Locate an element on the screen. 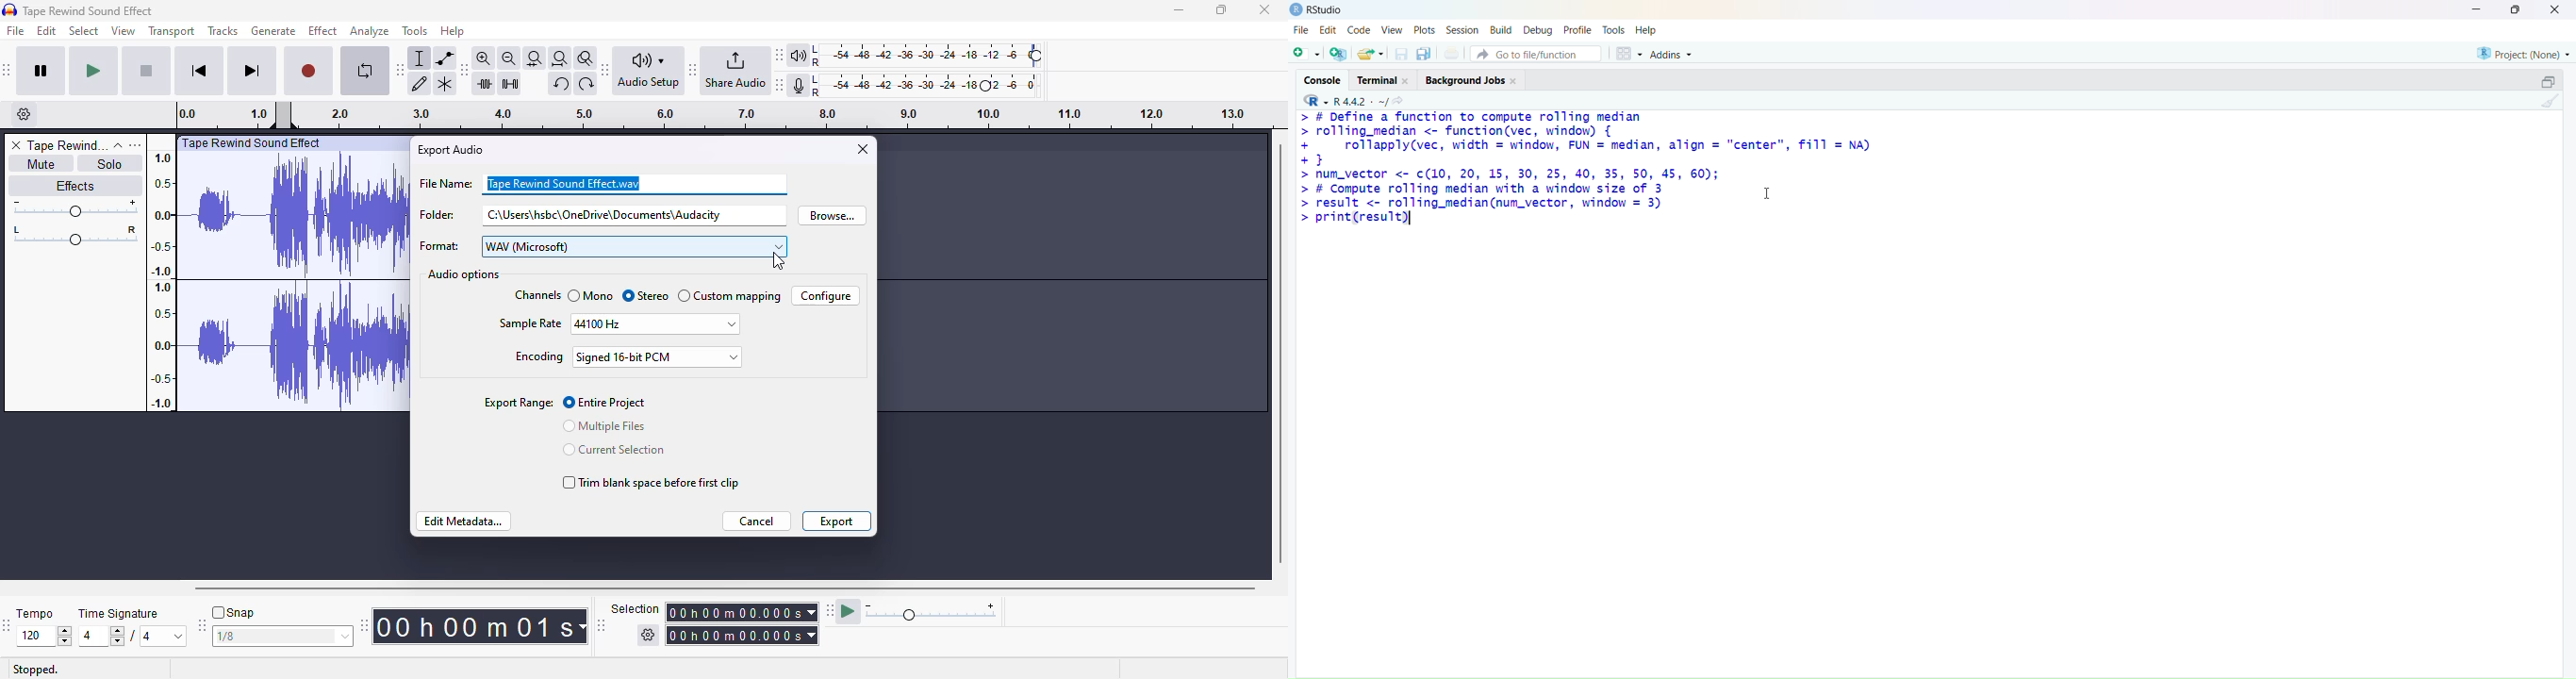  profile is located at coordinates (1577, 30).